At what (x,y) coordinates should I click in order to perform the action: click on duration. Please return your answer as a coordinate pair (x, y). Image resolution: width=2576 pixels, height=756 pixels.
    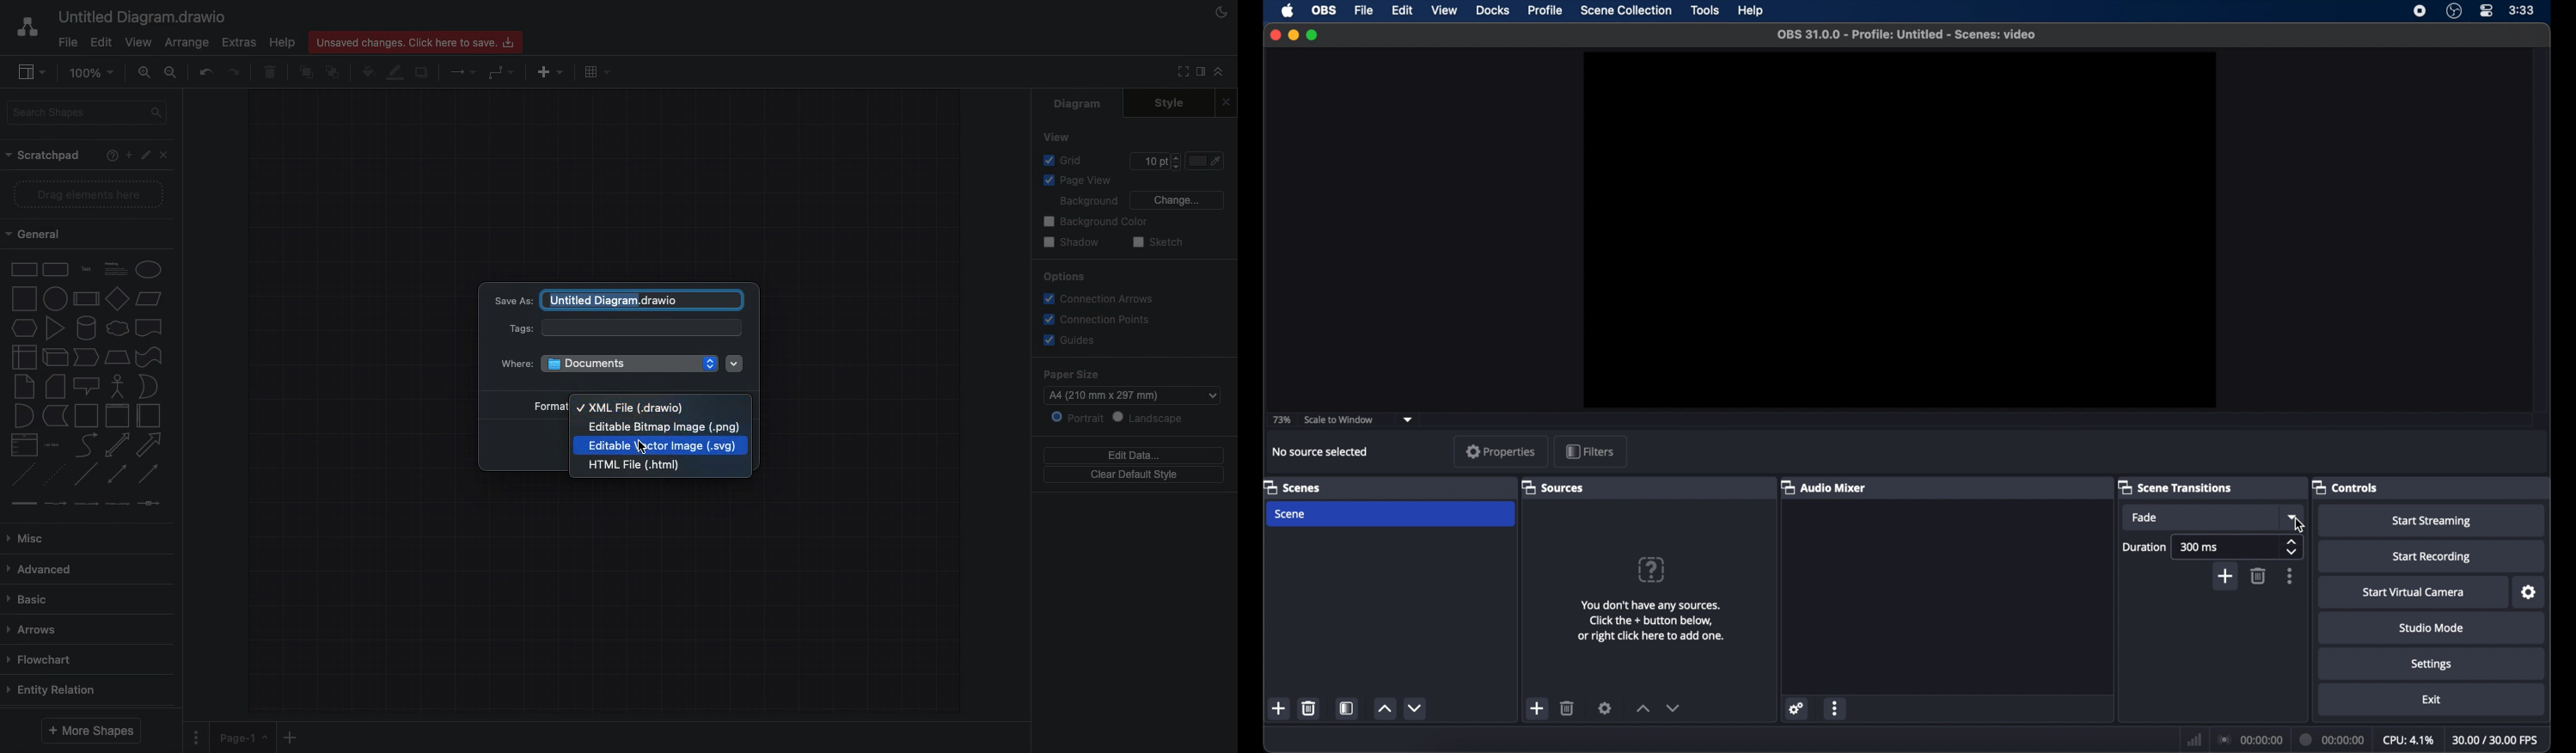
    Looking at the image, I should click on (2145, 547).